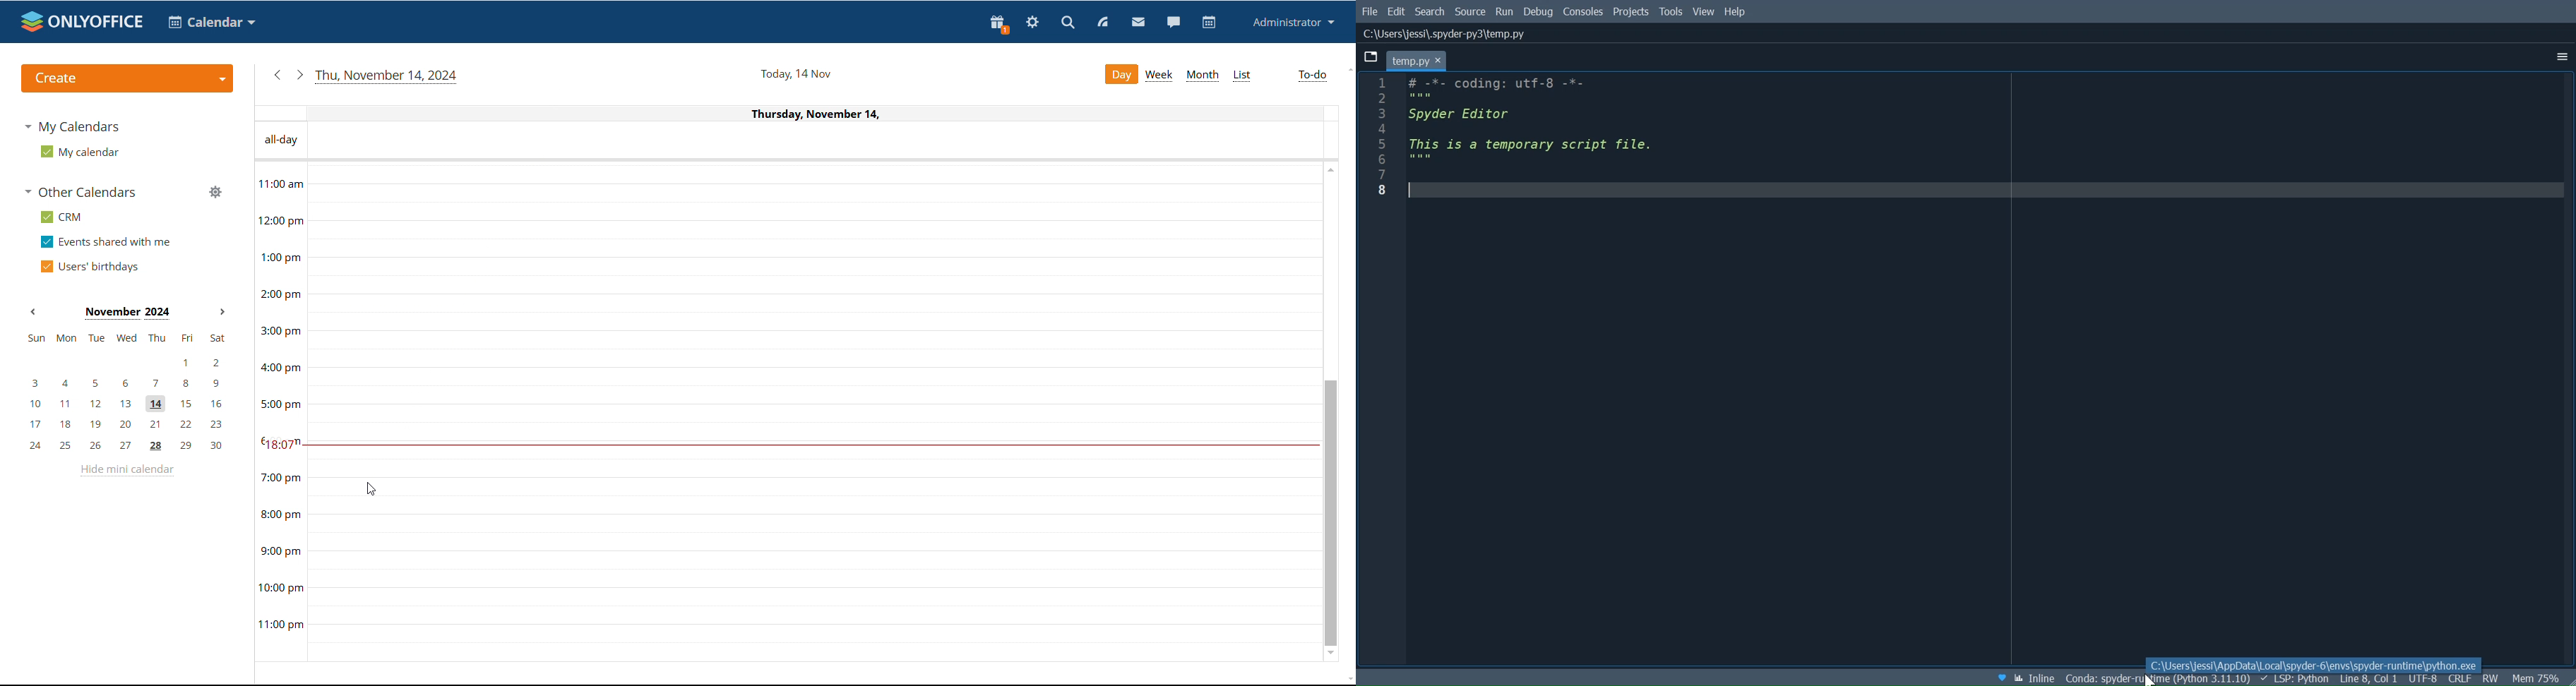  I want to click on users' birthdays, so click(87, 267).